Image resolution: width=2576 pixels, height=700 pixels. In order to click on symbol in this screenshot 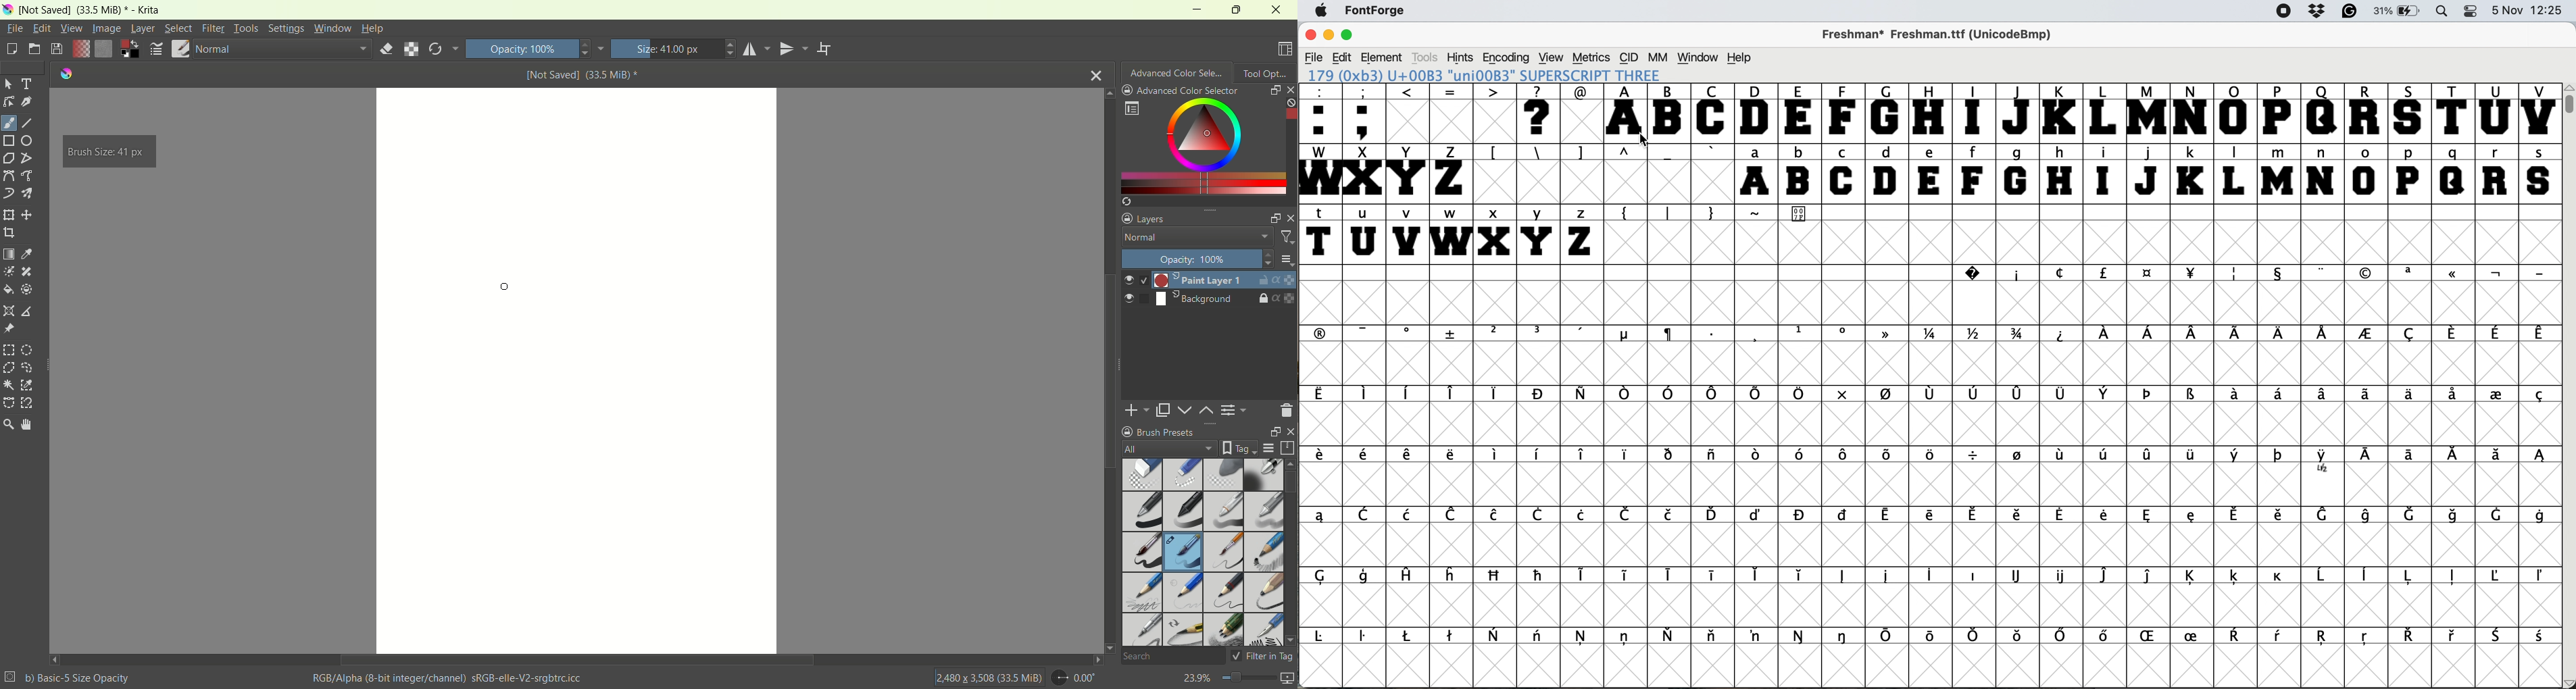, I will do `click(1799, 394)`.